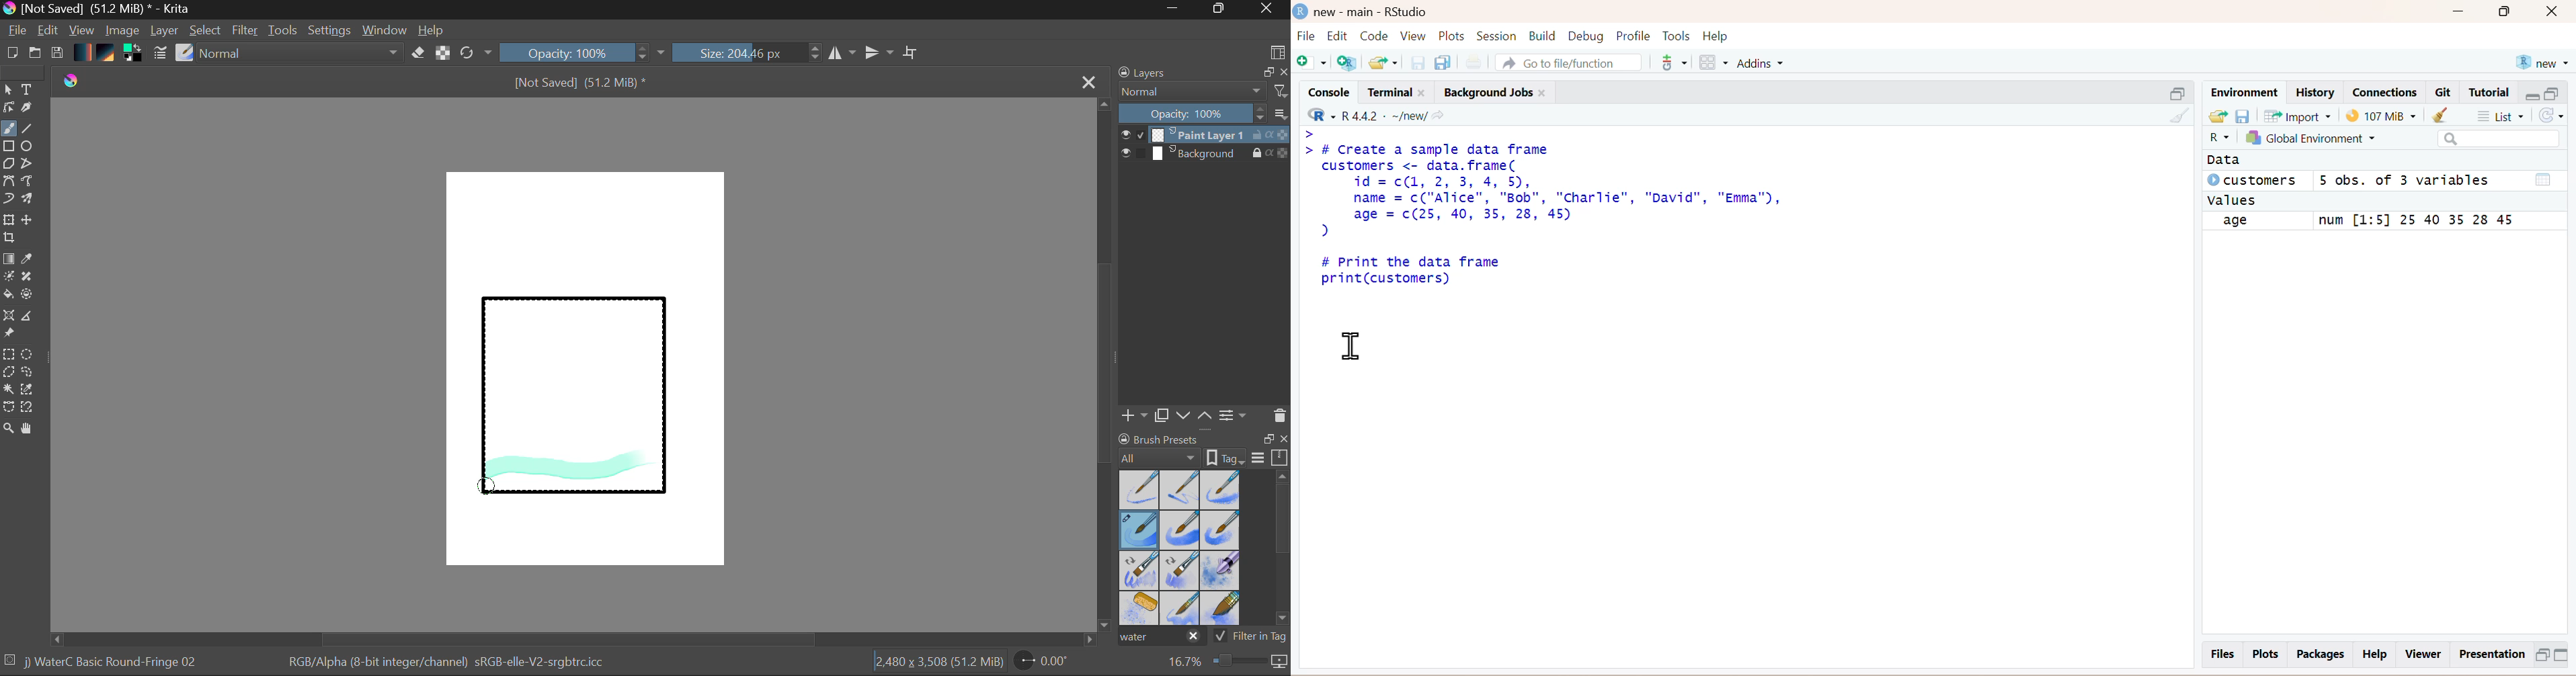 The image size is (2576, 700). What do you see at coordinates (1496, 34) in the screenshot?
I see `Session` at bounding box center [1496, 34].